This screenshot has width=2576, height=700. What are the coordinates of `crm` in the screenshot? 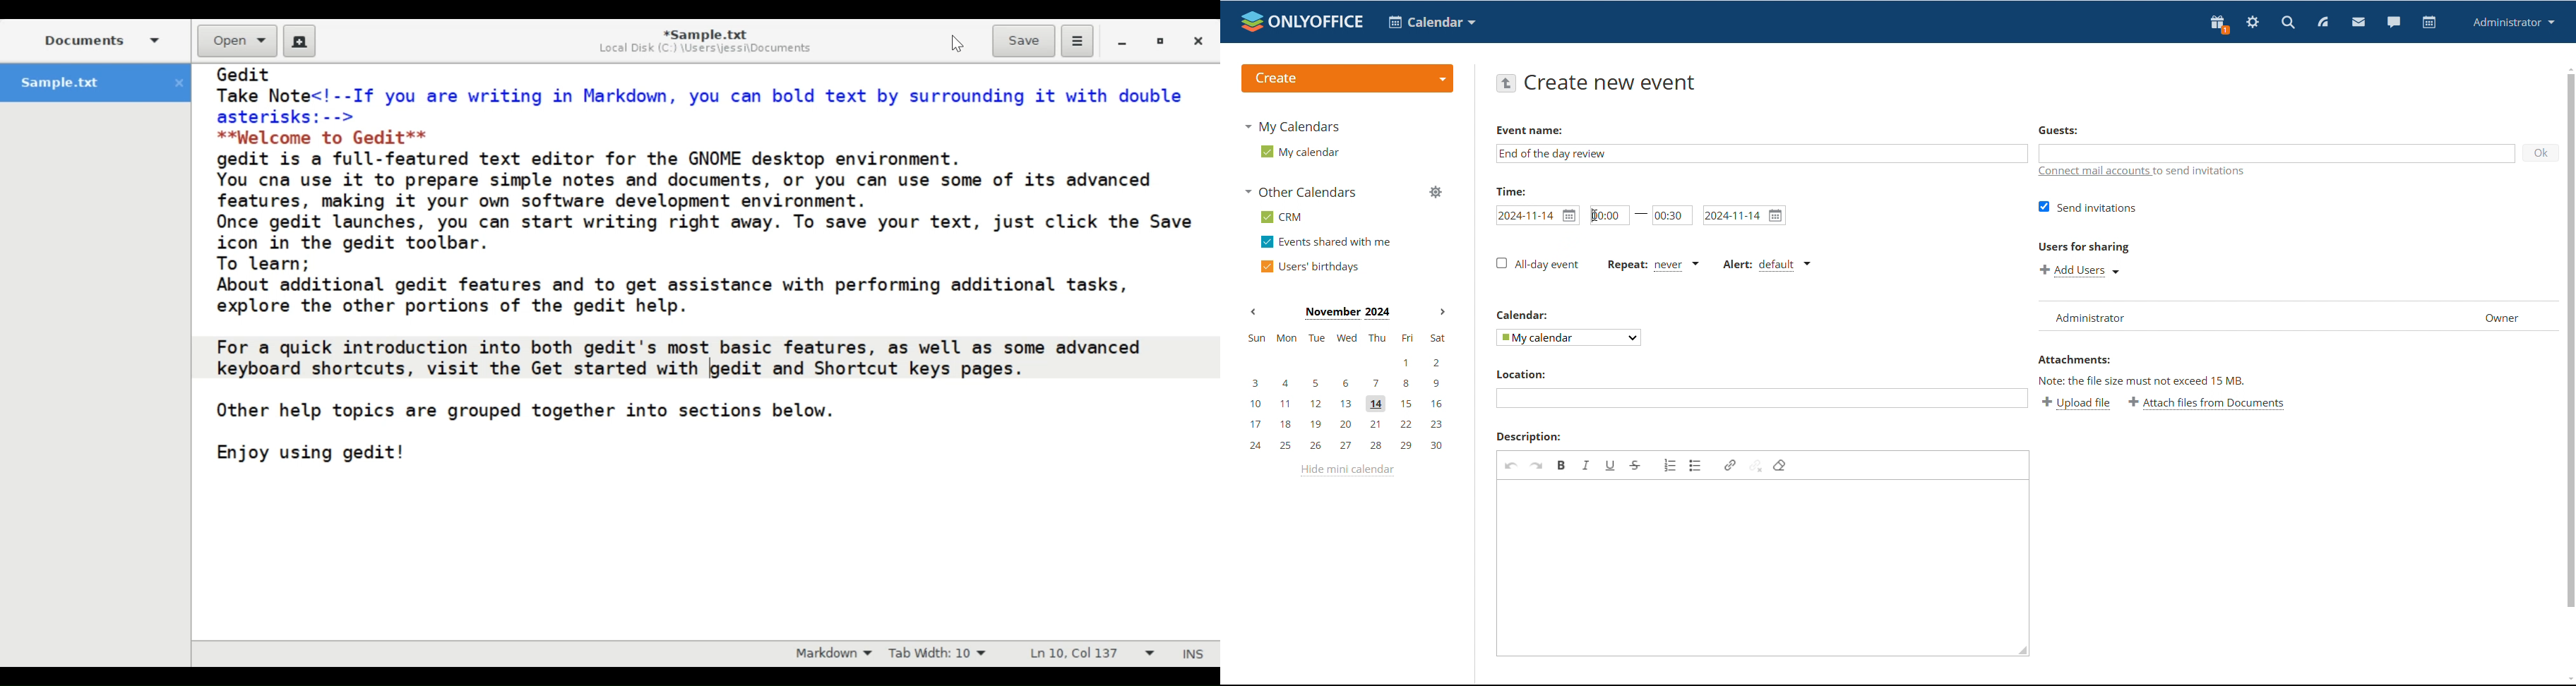 It's located at (1282, 217).